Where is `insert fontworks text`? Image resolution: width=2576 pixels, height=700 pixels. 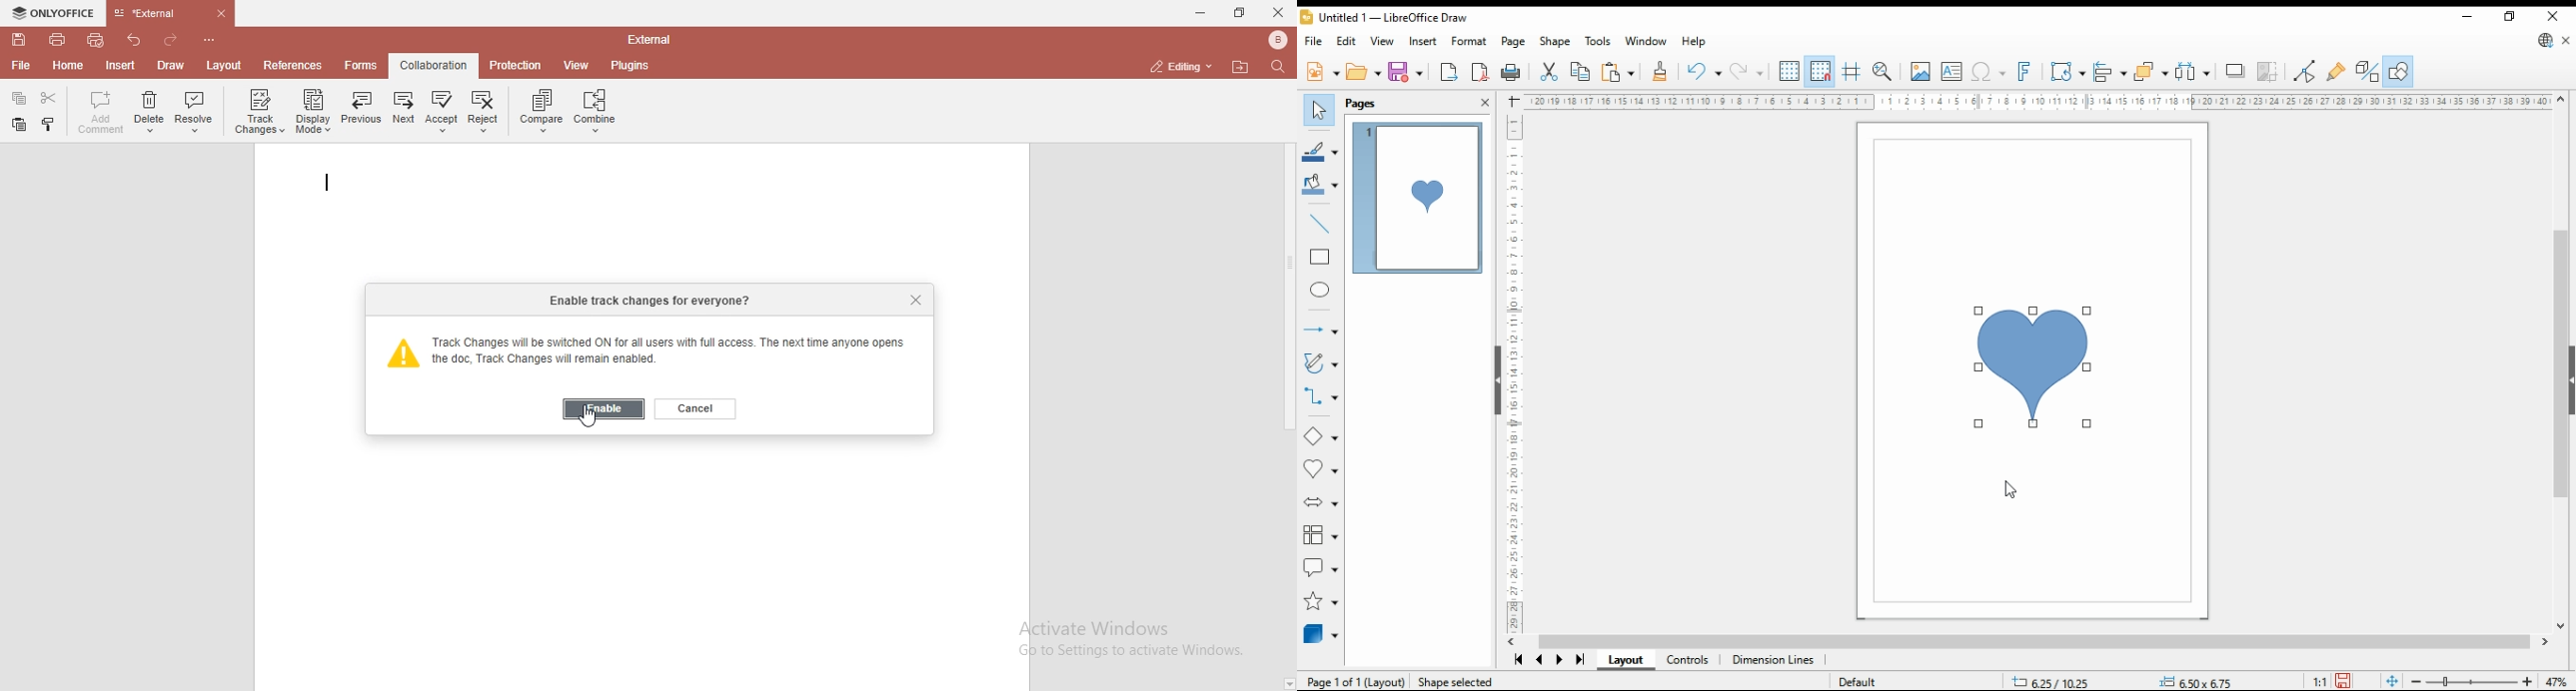
insert fontworks text is located at coordinates (2026, 72).